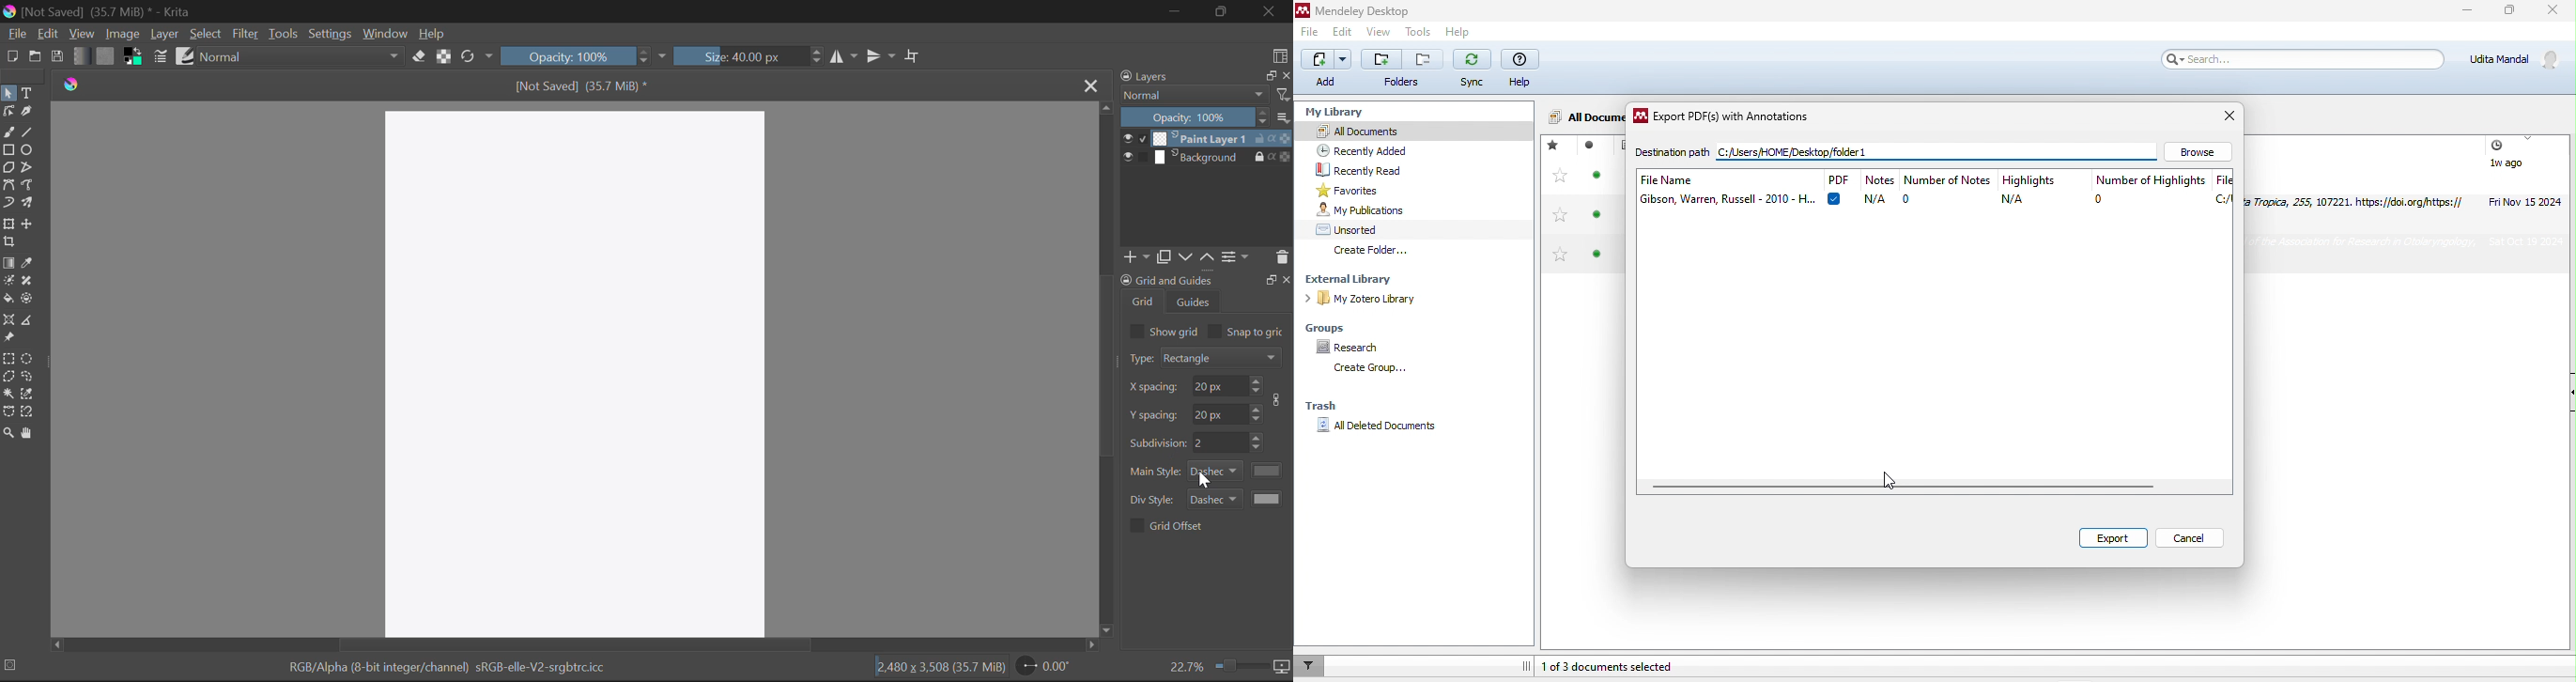 Image resolution: width=2576 pixels, height=700 pixels. I want to click on Increase or decrease, so click(1256, 385).